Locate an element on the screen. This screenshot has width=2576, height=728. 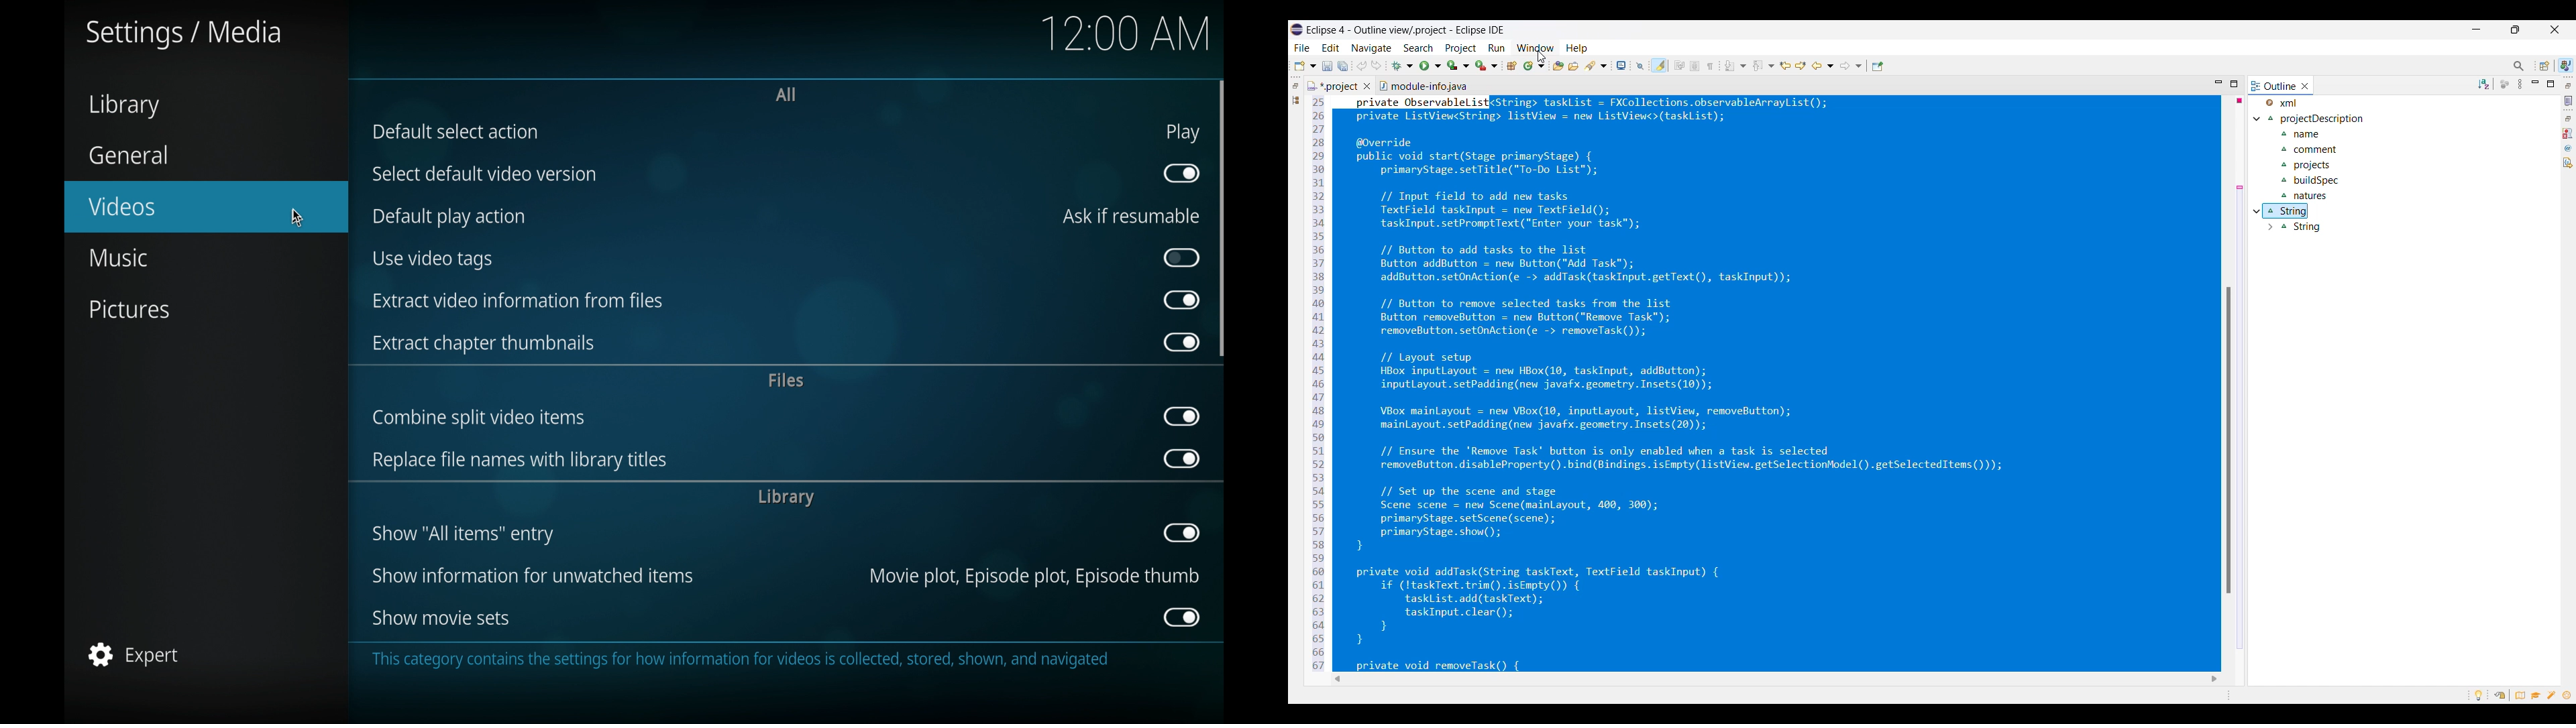
toggle button is located at coordinates (1183, 257).